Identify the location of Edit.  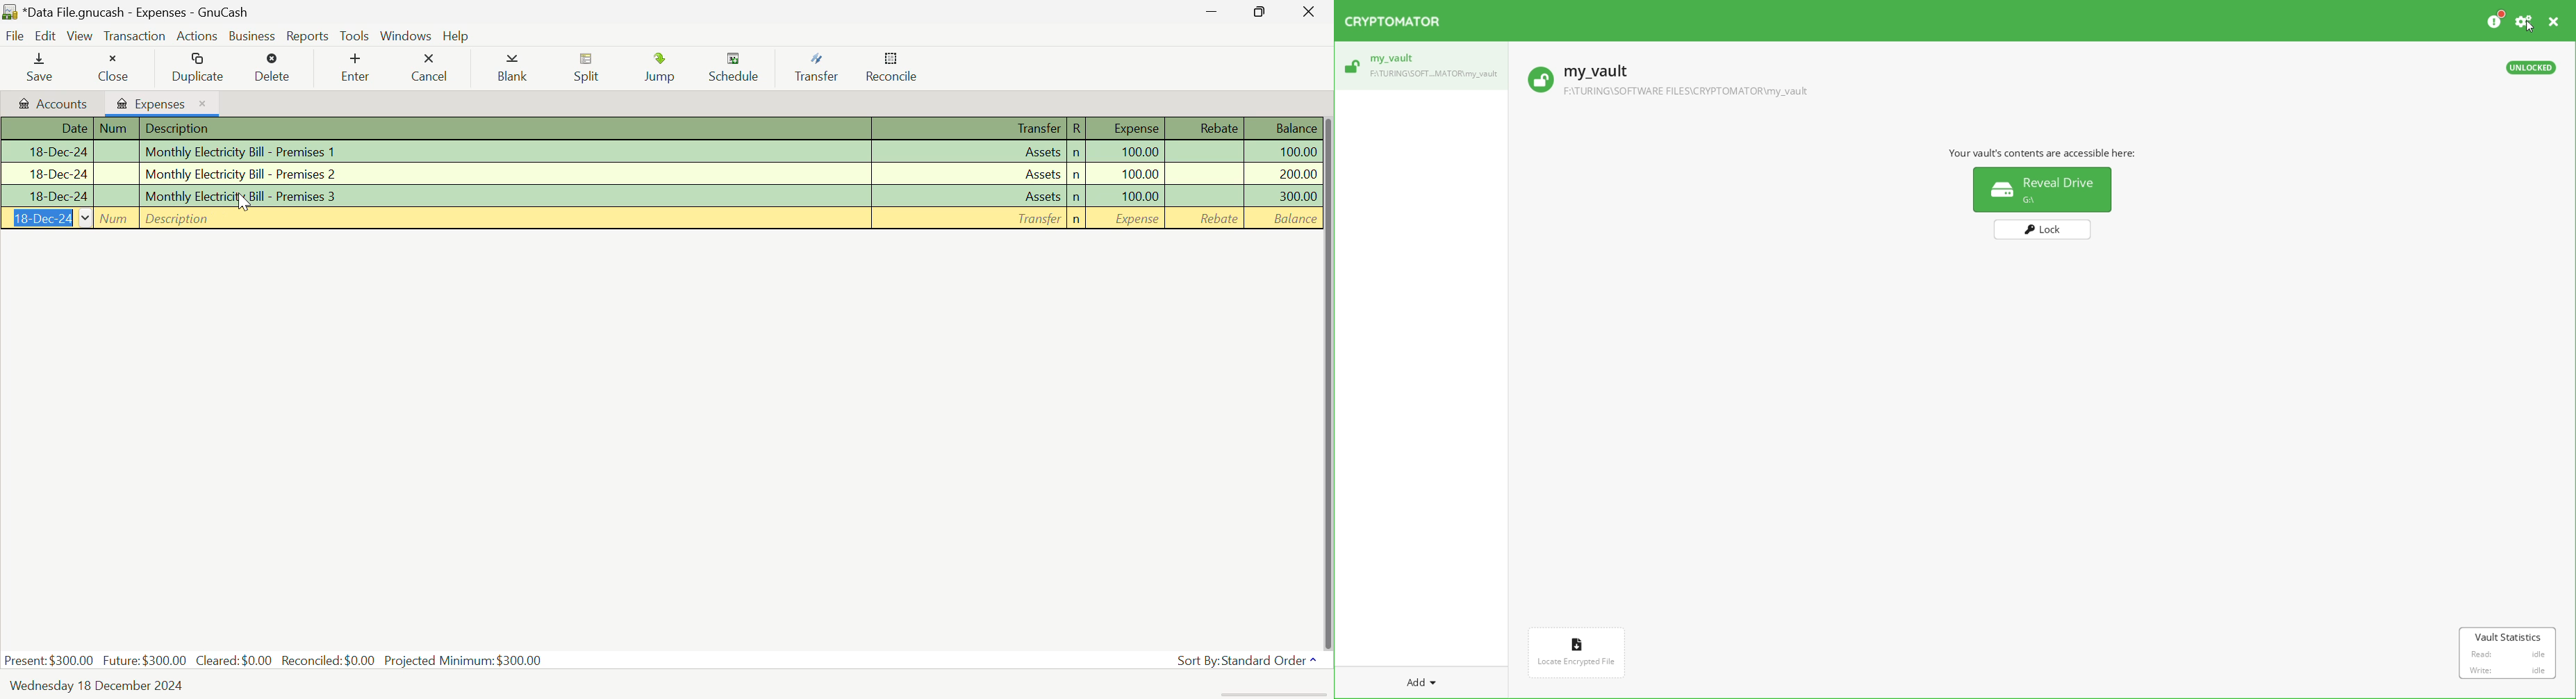
(46, 36).